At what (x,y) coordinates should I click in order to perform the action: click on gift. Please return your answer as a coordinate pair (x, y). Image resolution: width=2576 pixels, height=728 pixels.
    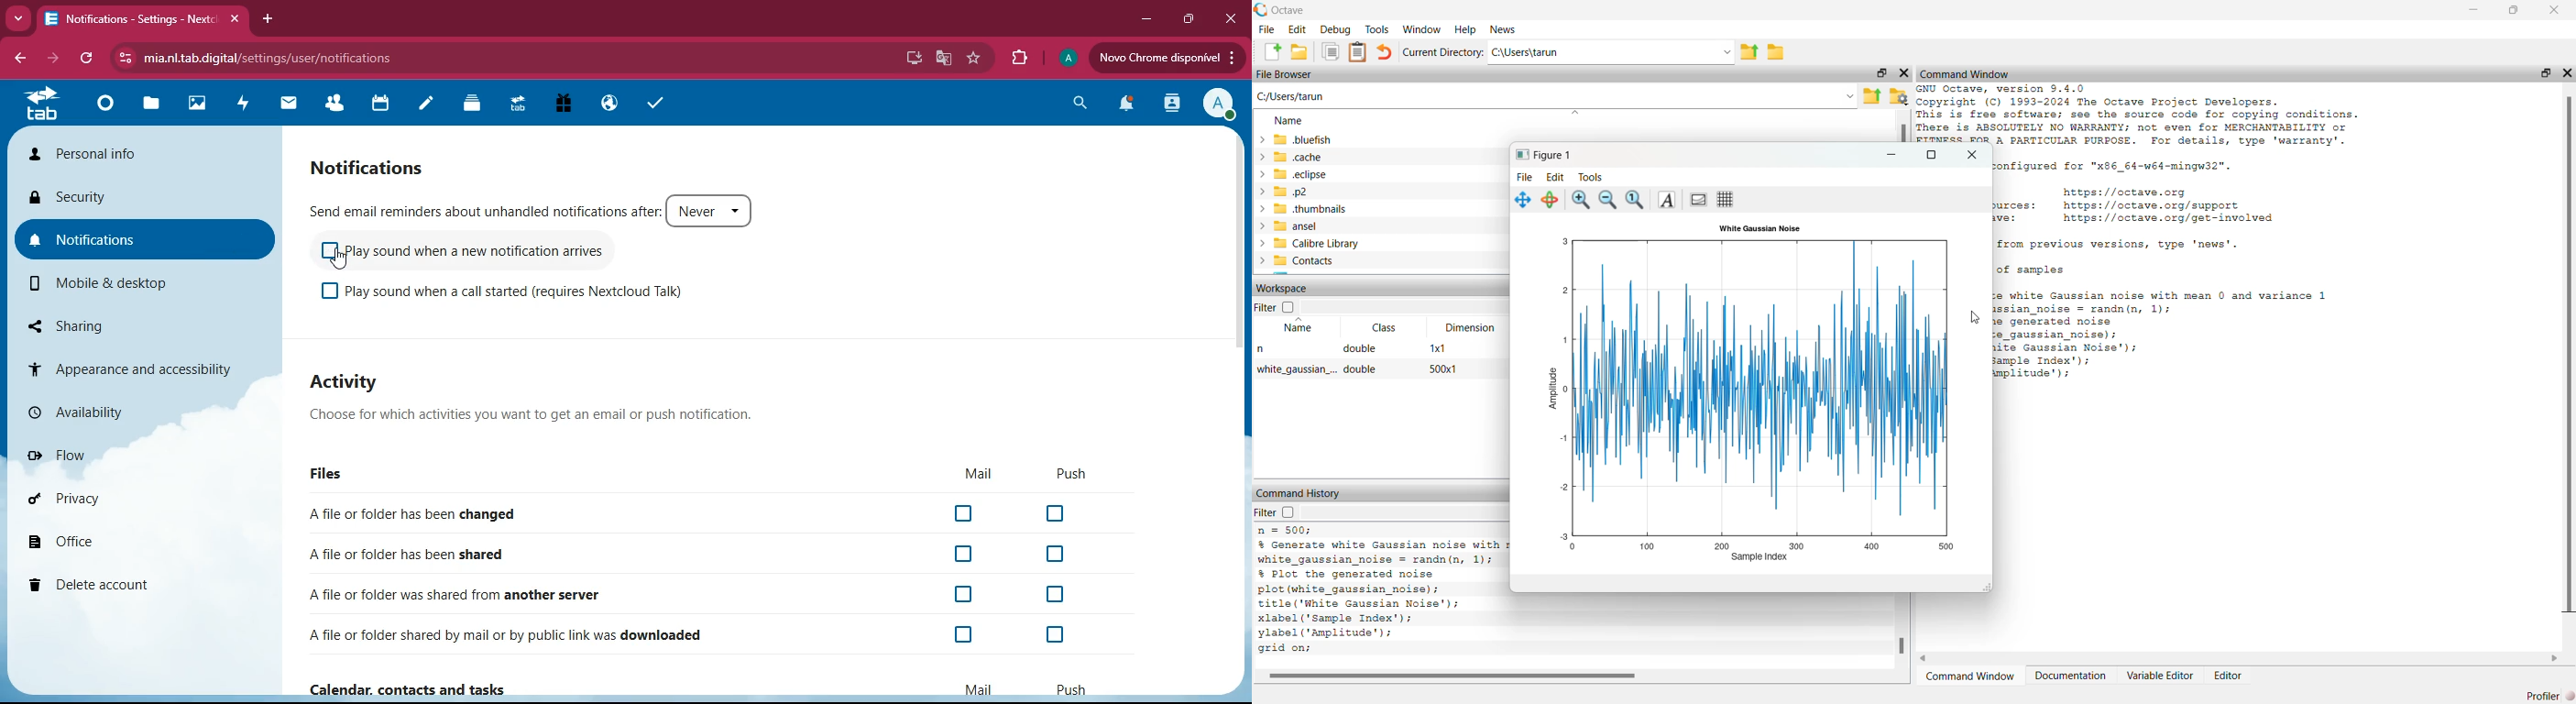
    Looking at the image, I should click on (557, 104).